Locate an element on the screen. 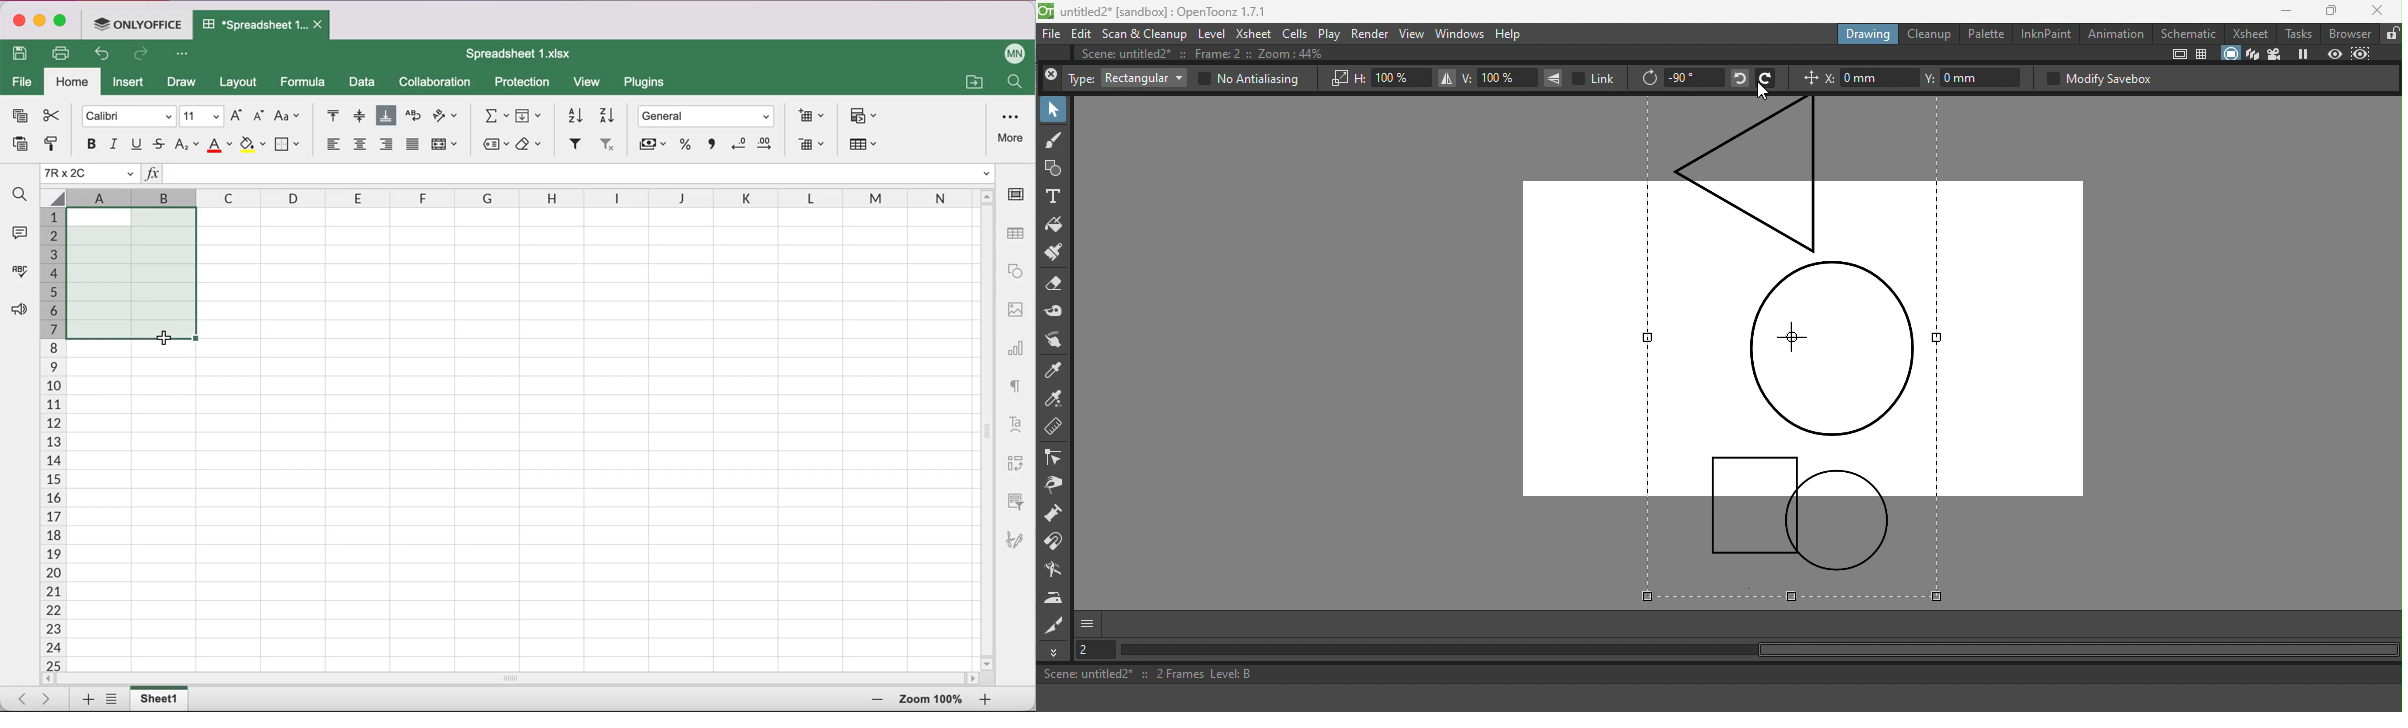  Cursor is located at coordinates (160, 338).